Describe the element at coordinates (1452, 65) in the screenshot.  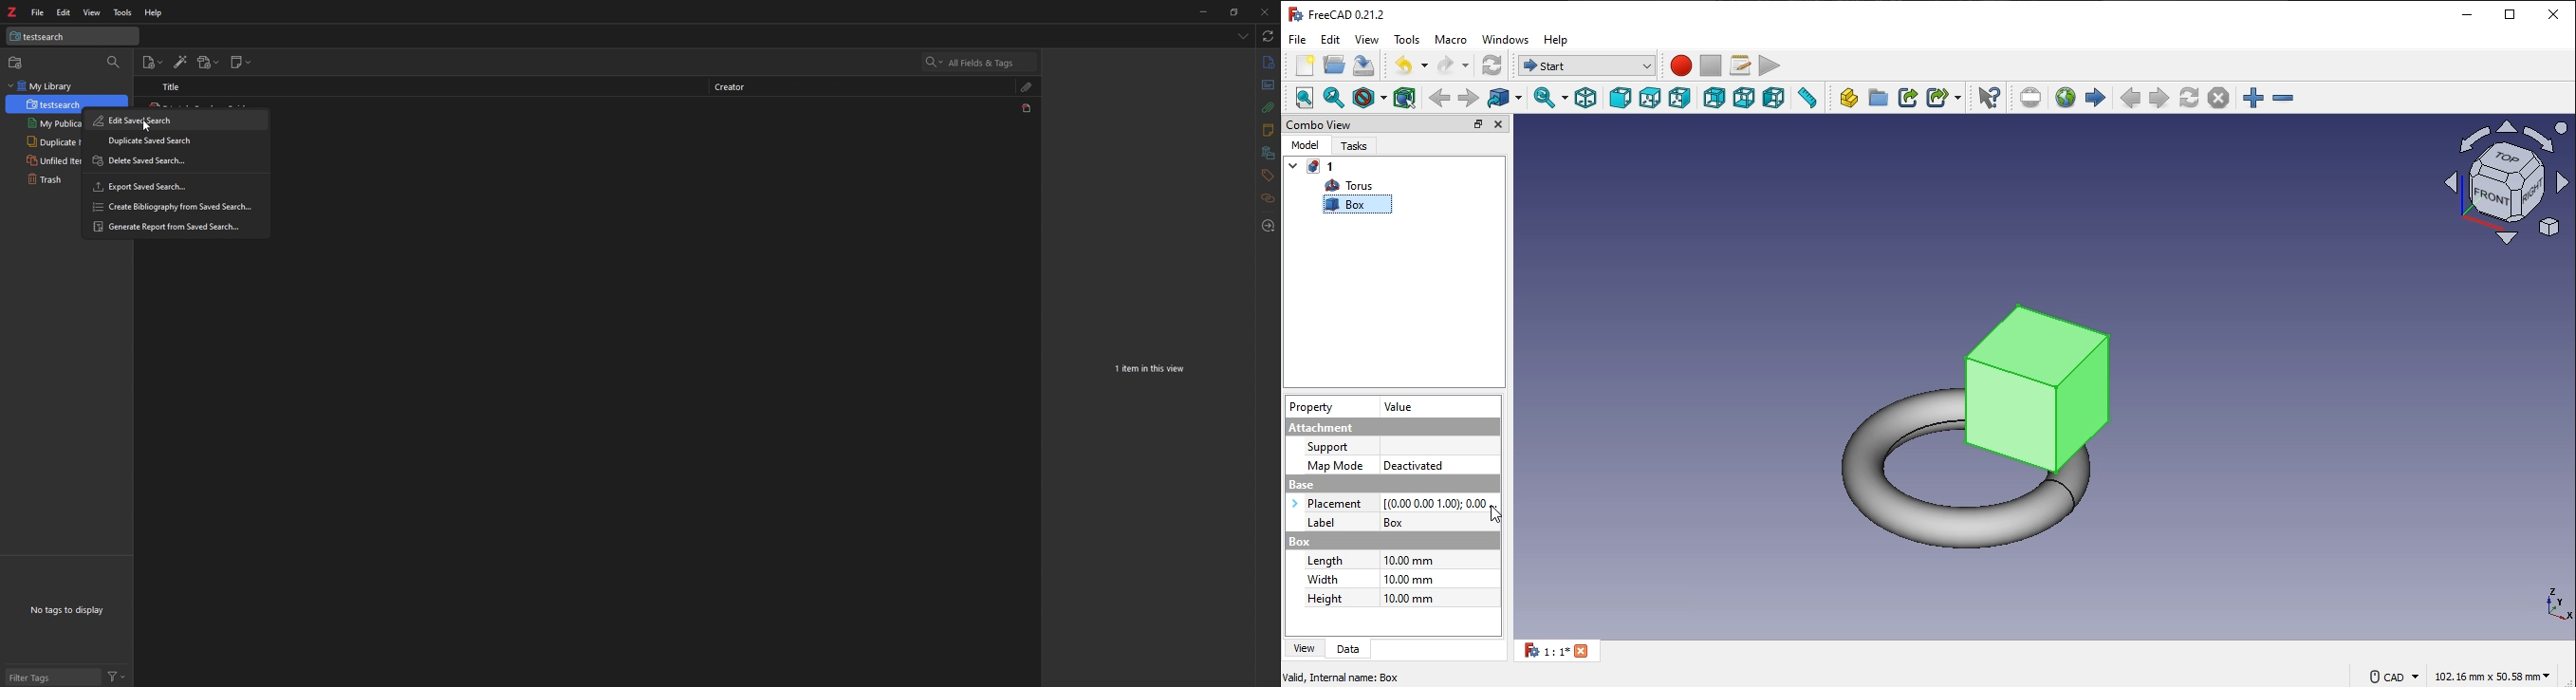
I see `redo` at that location.